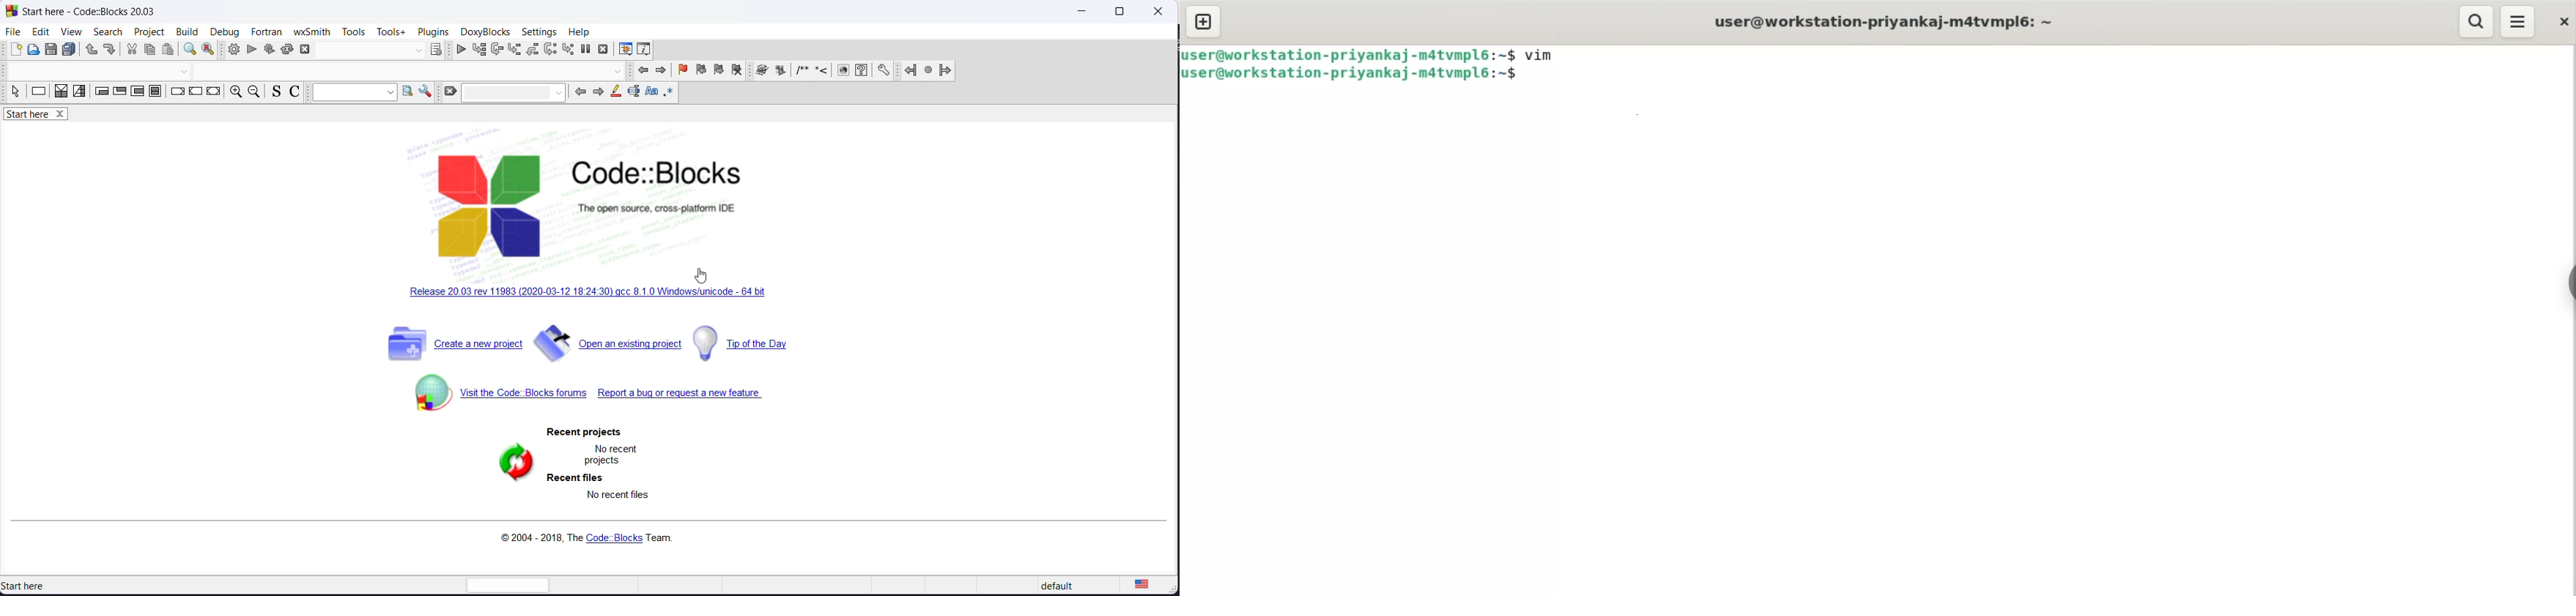 The image size is (2576, 616). I want to click on save all, so click(71, 50).